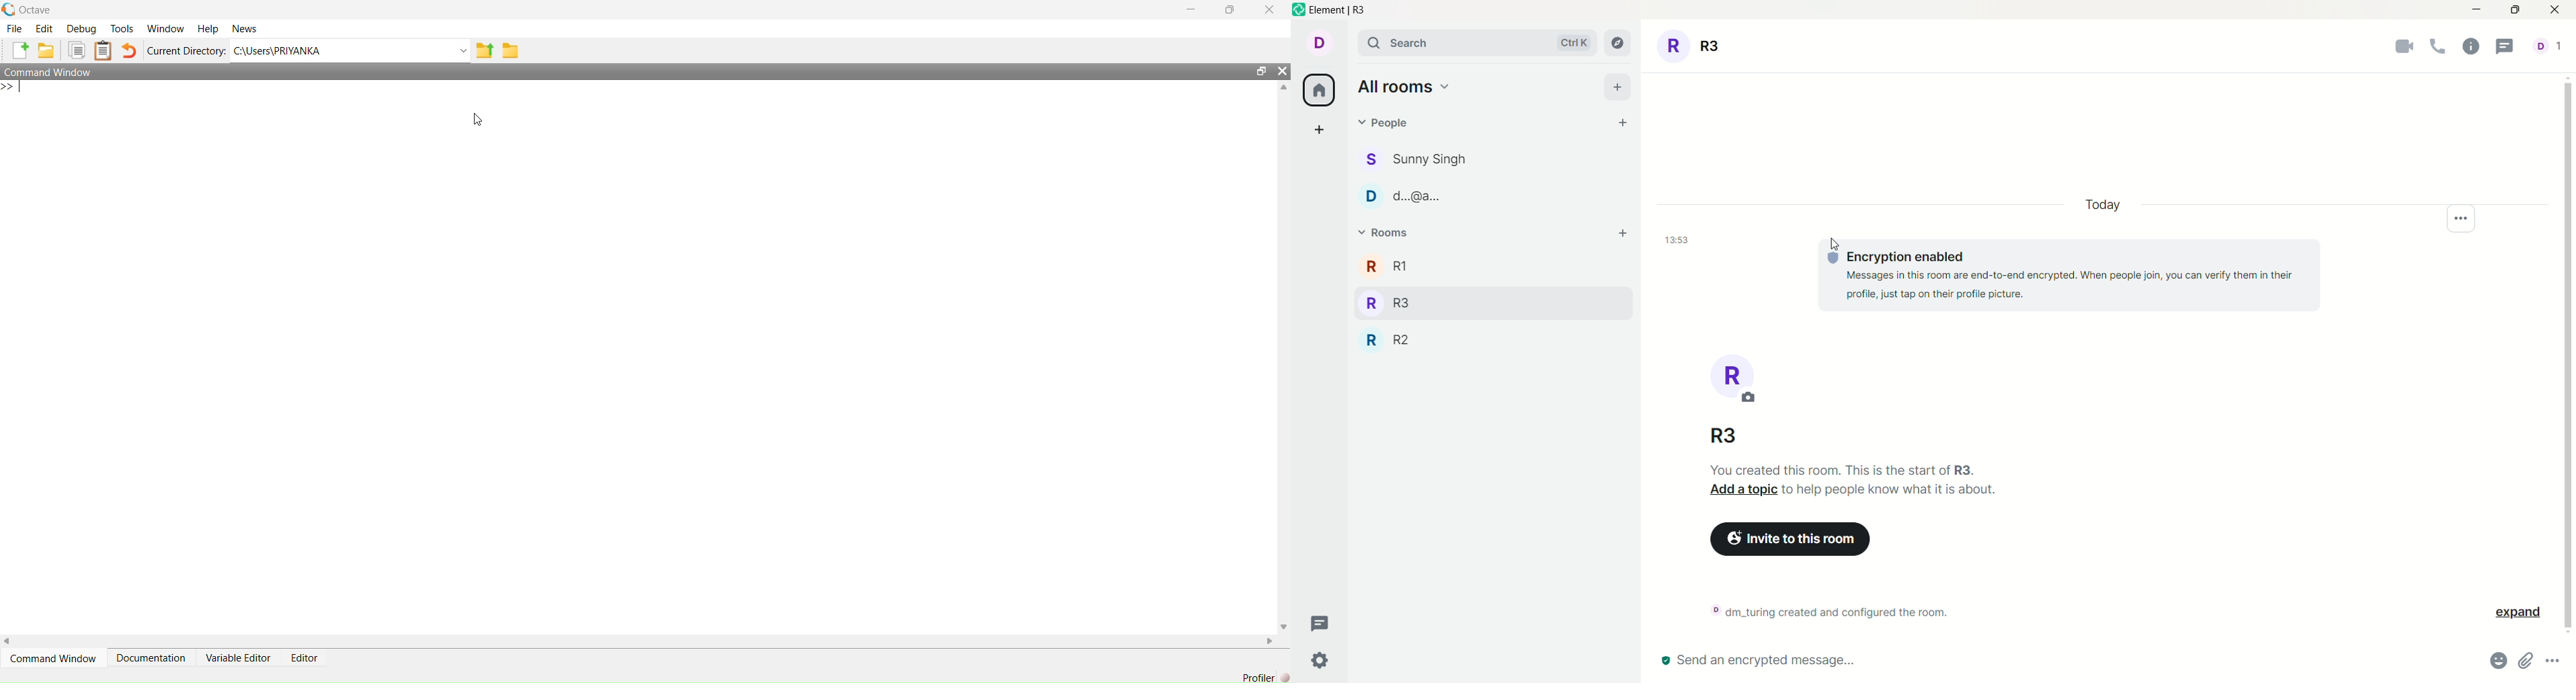 The height and width of the screenshot is (700, 2576). Describe the element at coordinates (2552, 11) in the screenshot. I see `close` at that location.